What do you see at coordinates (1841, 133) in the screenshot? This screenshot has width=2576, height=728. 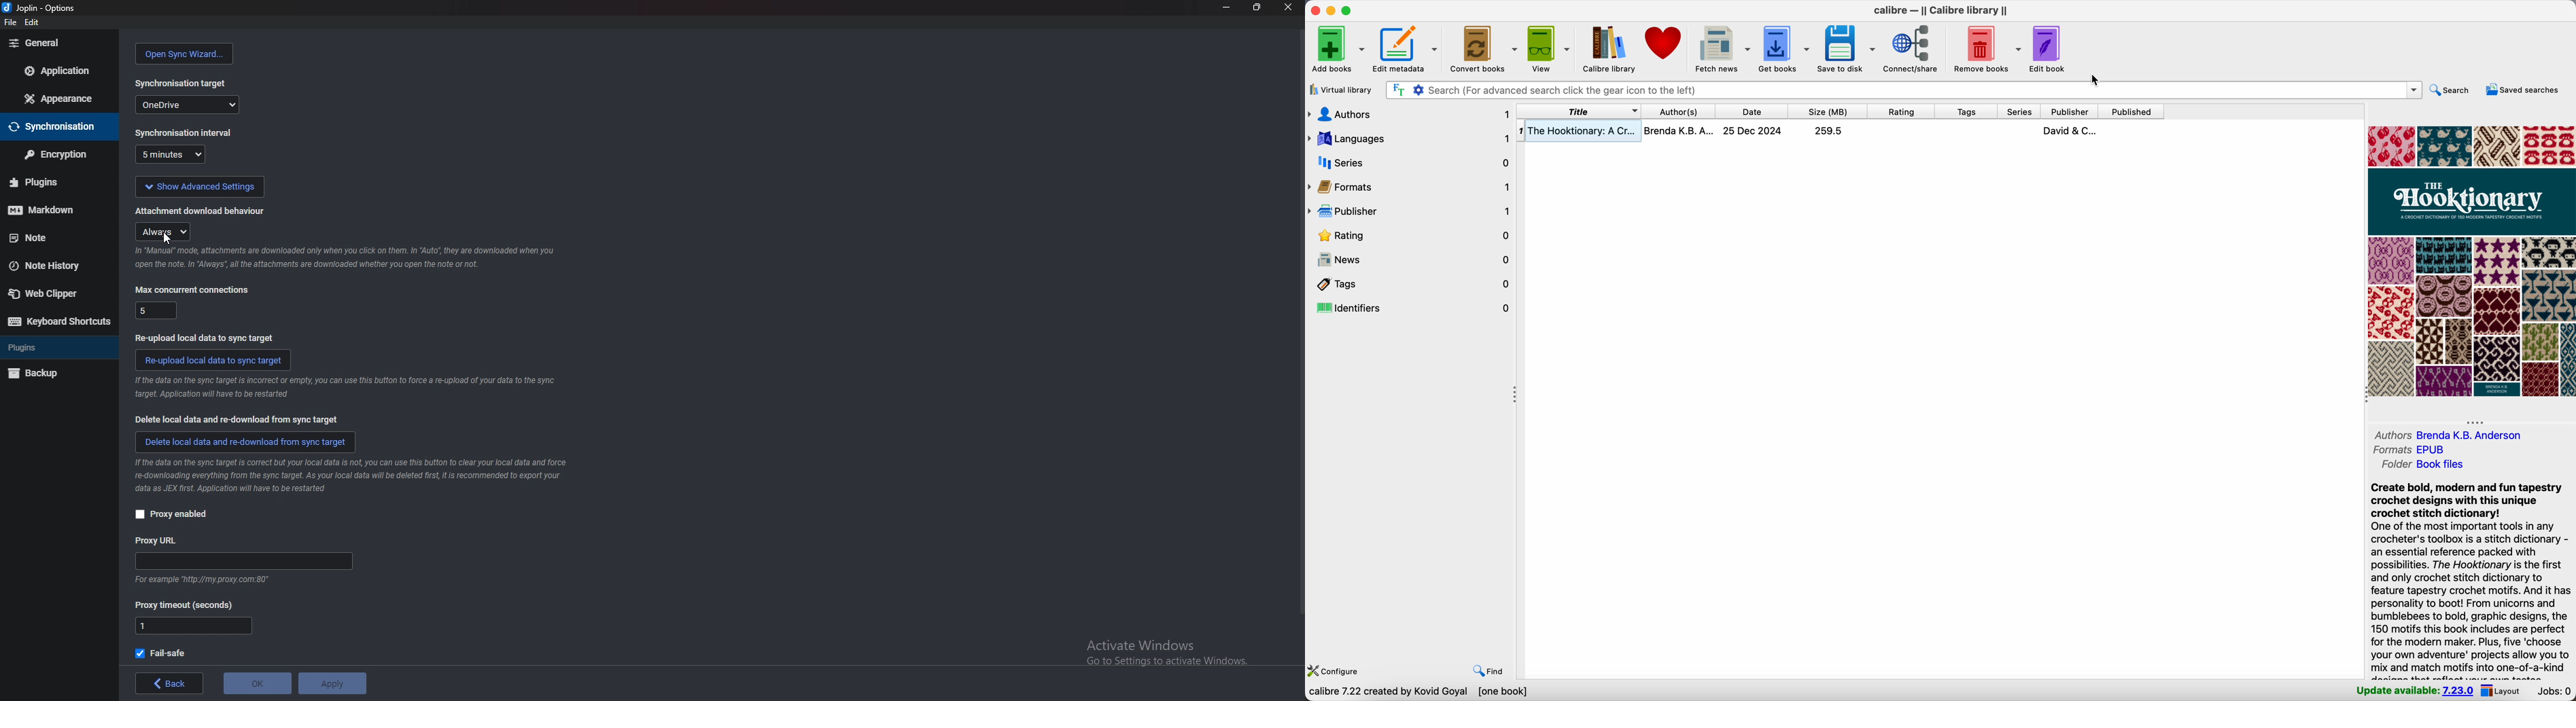 I see `book` at bounding box center [1841, 133].